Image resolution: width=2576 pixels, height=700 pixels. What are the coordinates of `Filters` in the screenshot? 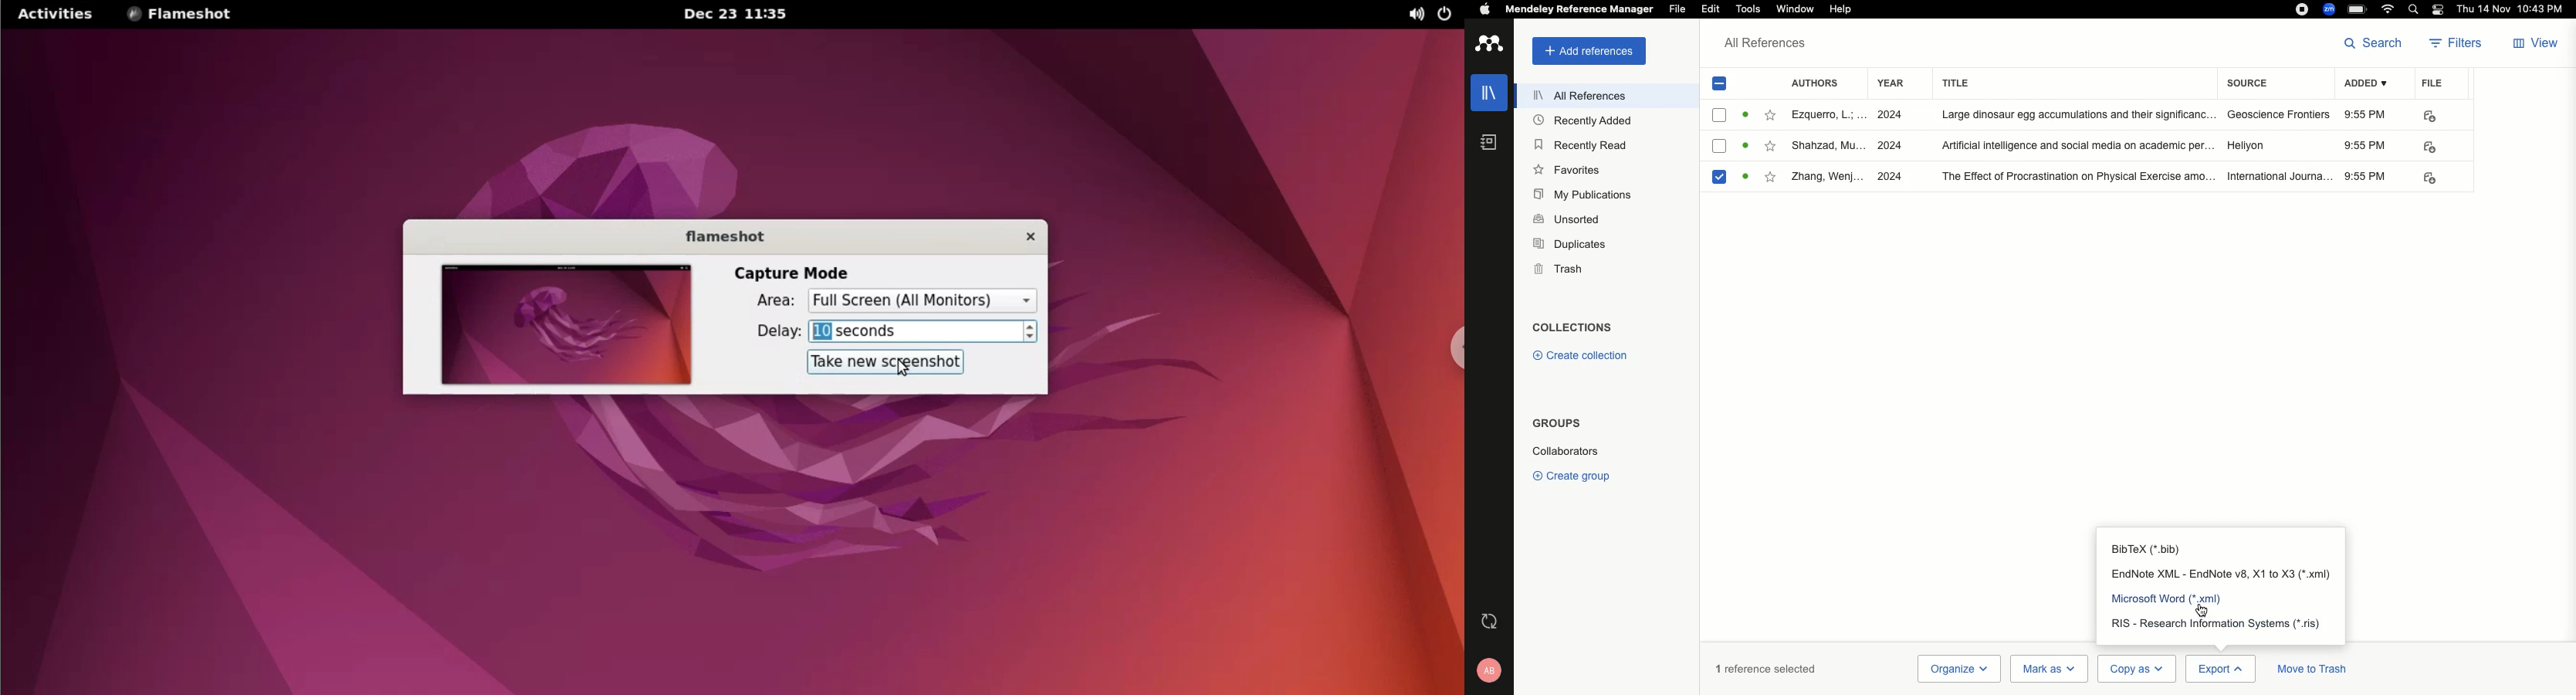 It's located at (2457, 45).